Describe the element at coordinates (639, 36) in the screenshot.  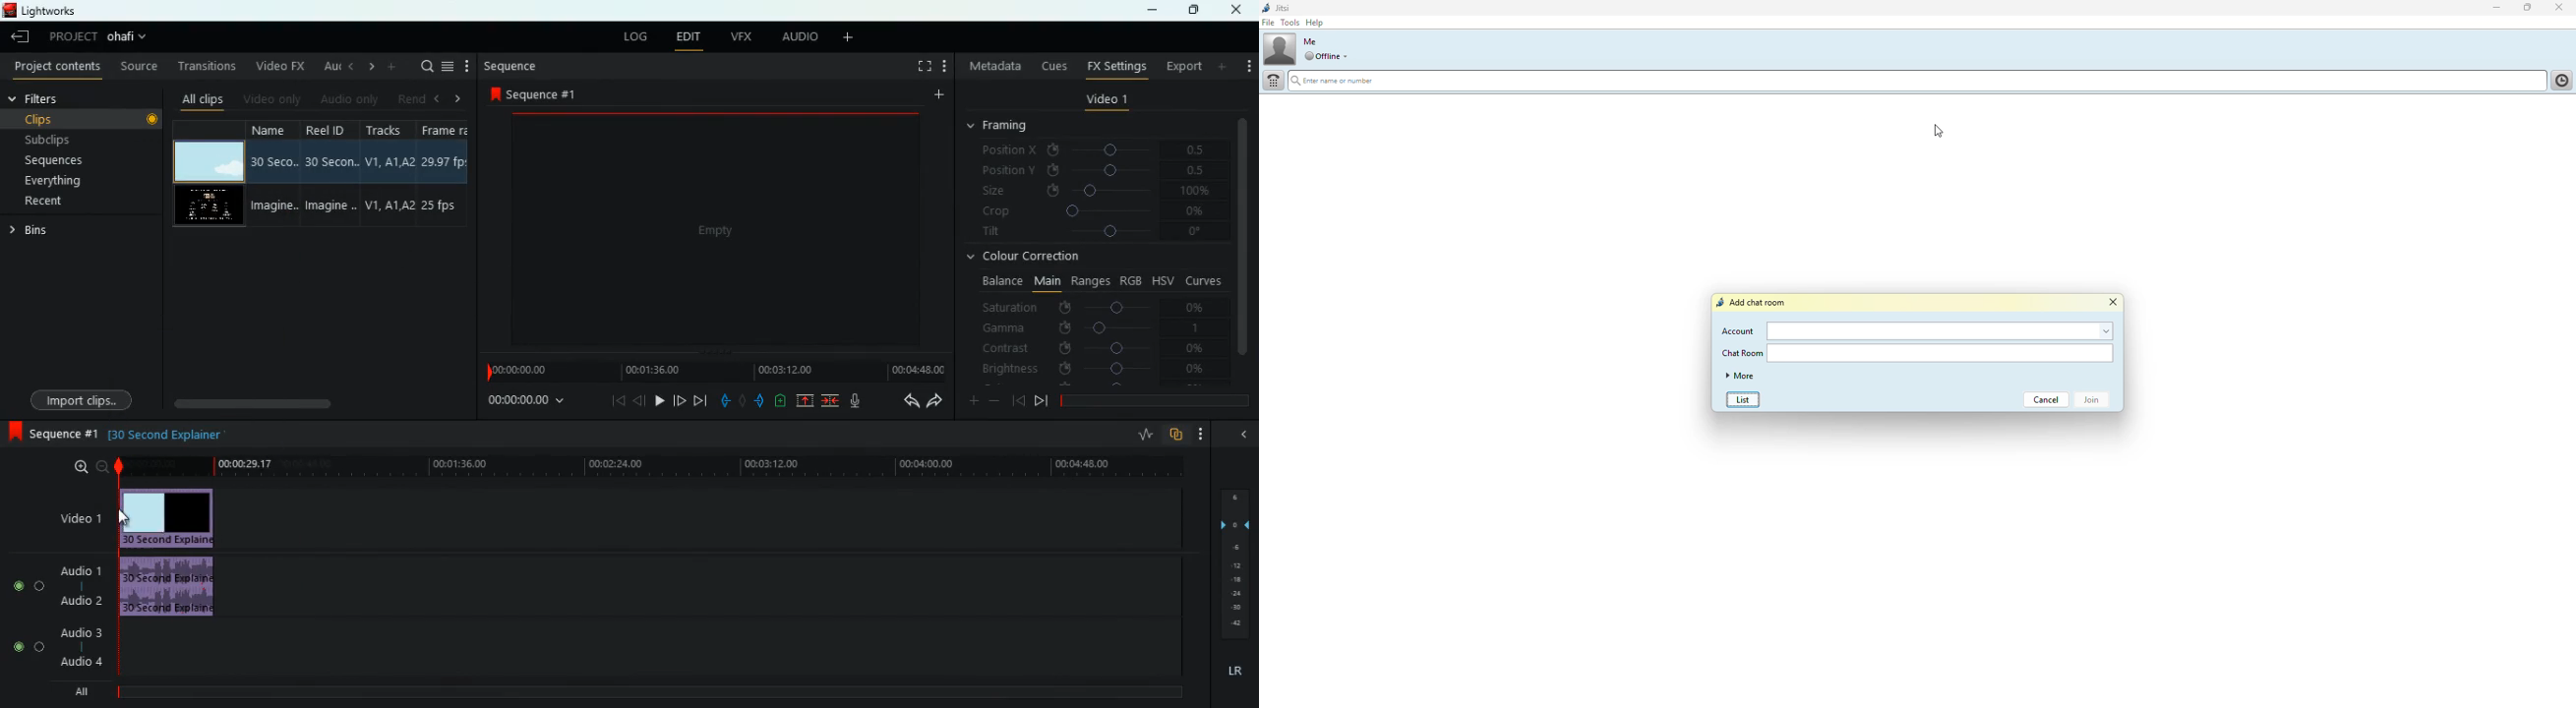
I see `log` at that location.